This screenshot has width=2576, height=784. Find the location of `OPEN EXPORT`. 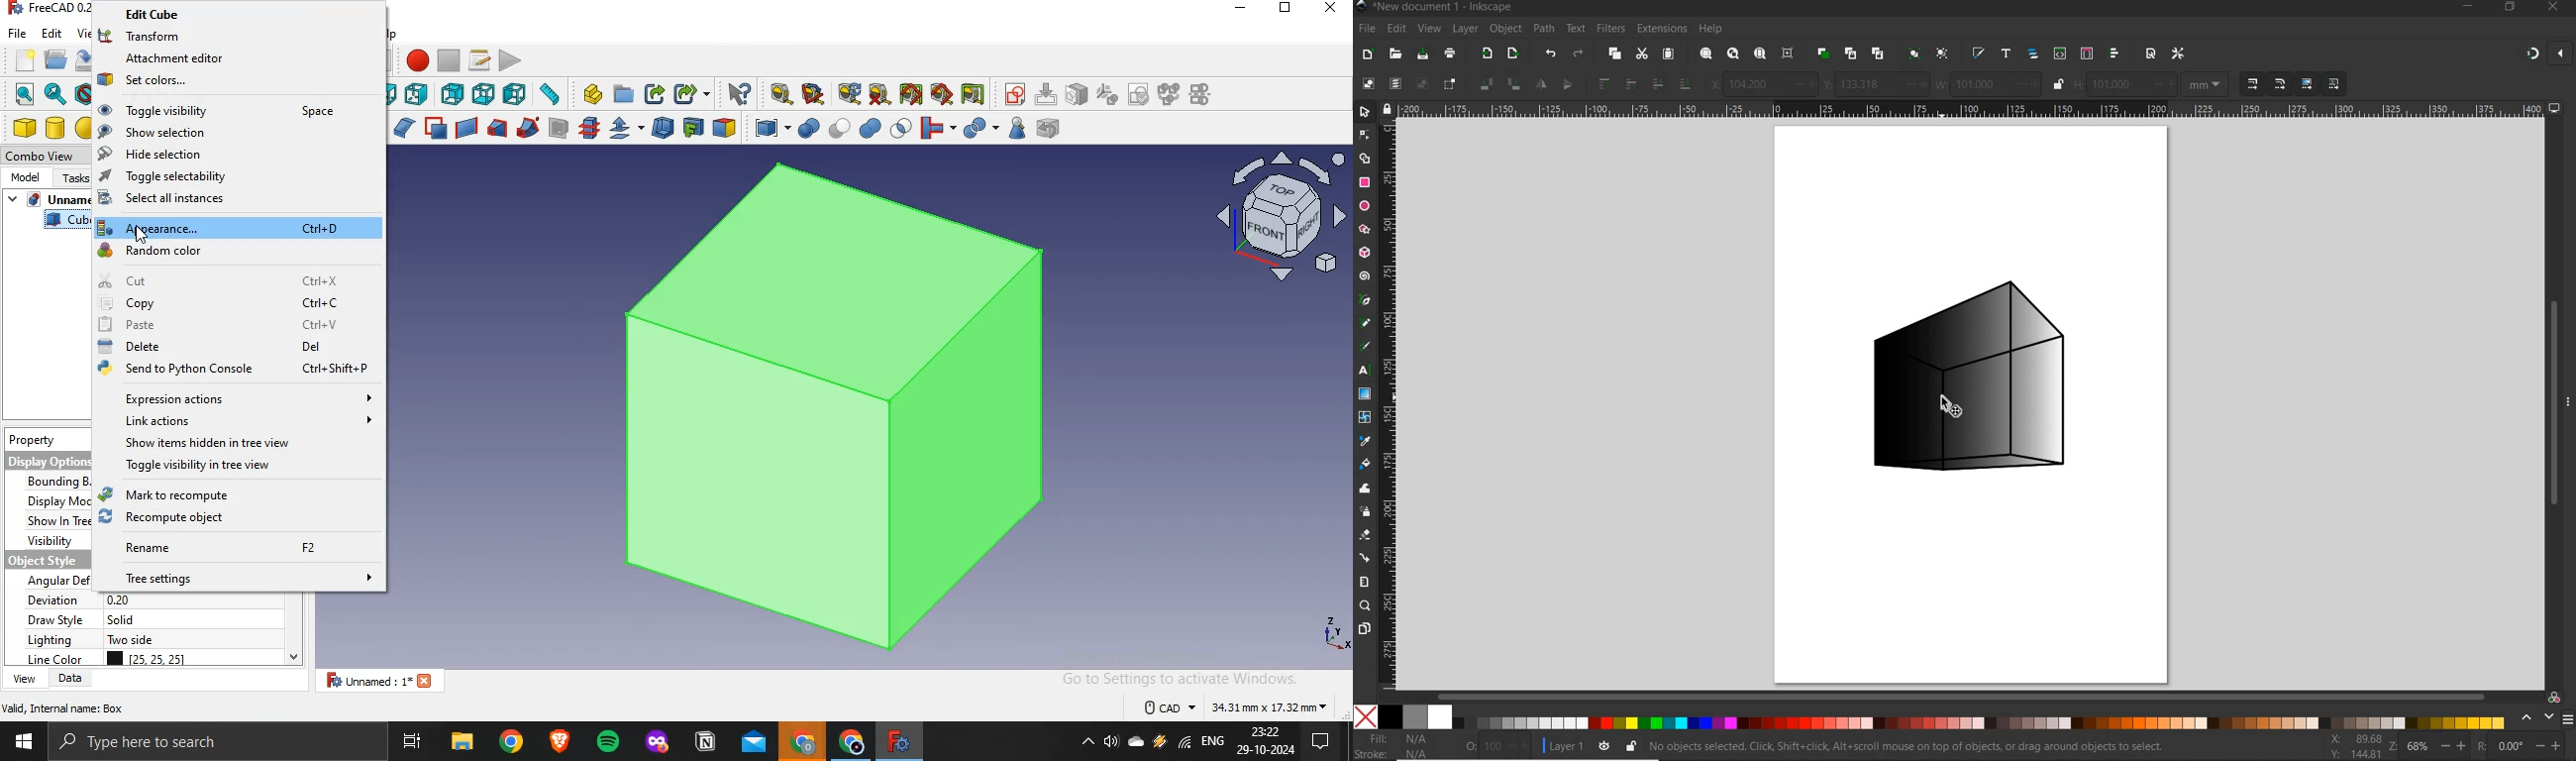

OPEN EXPORT is located at coordinates (1513, 55).